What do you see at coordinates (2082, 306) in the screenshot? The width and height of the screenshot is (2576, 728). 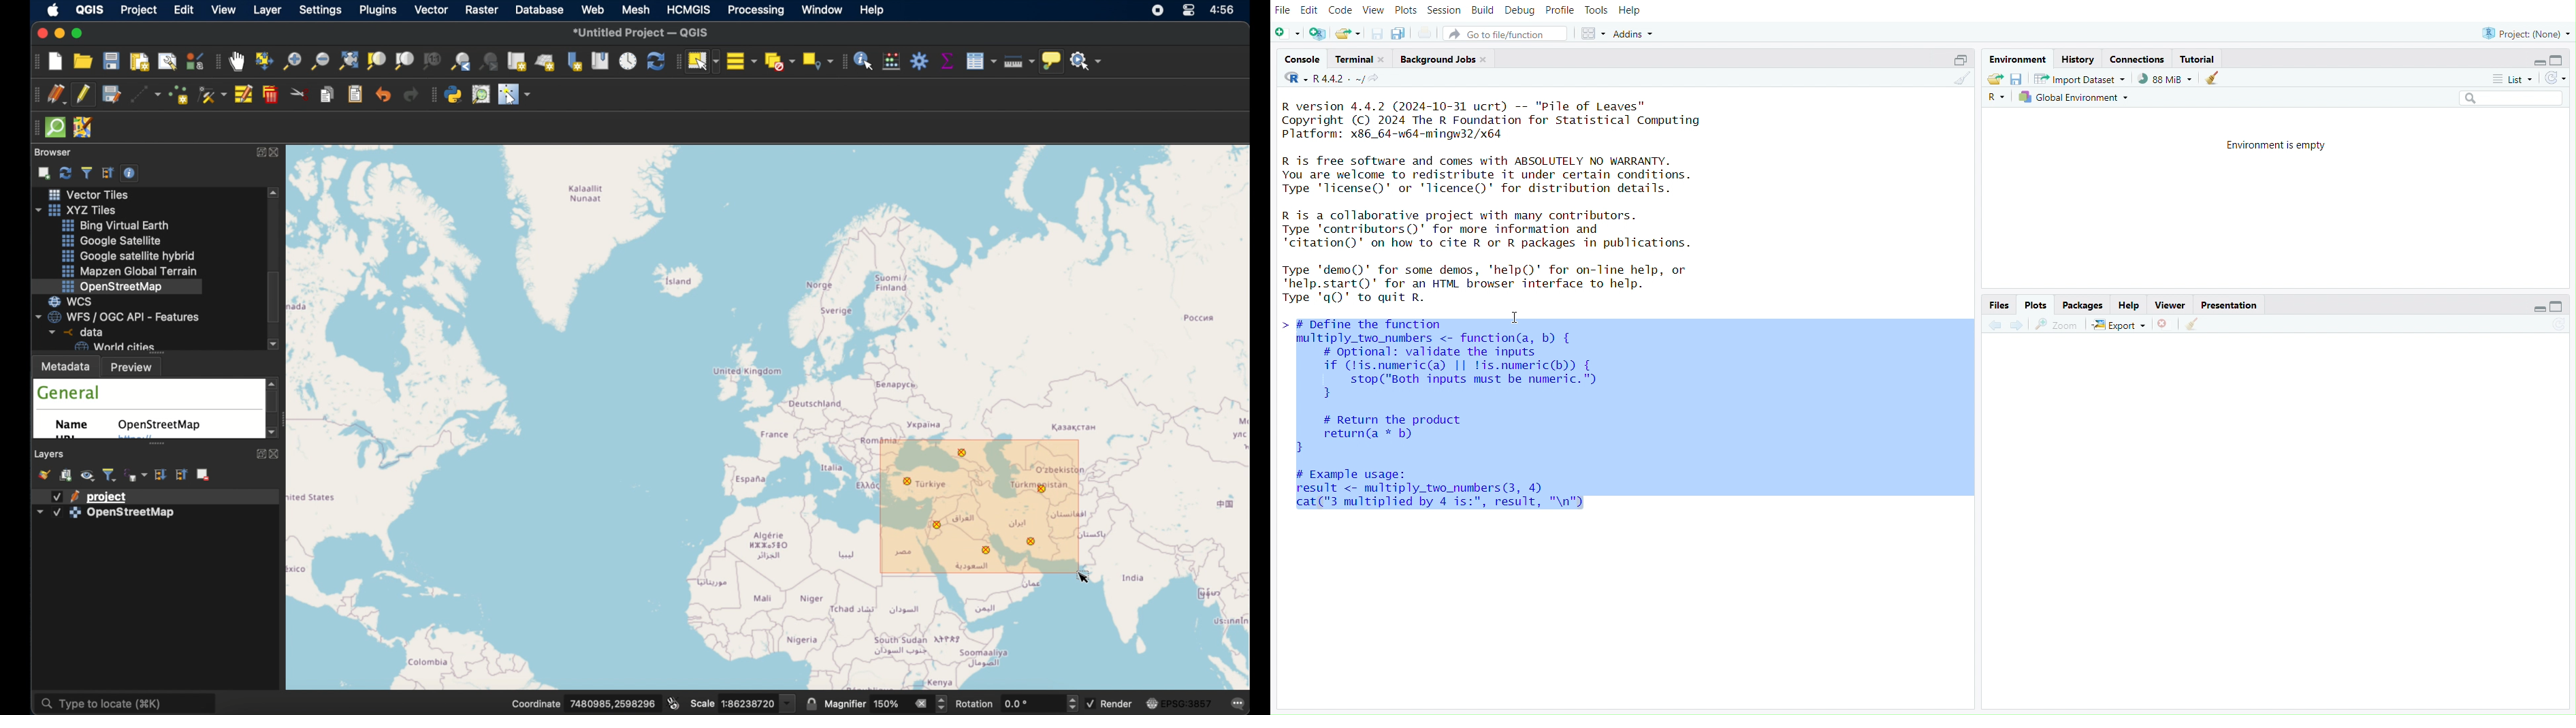 I see `Packages` at bounding box center [2082, 306].